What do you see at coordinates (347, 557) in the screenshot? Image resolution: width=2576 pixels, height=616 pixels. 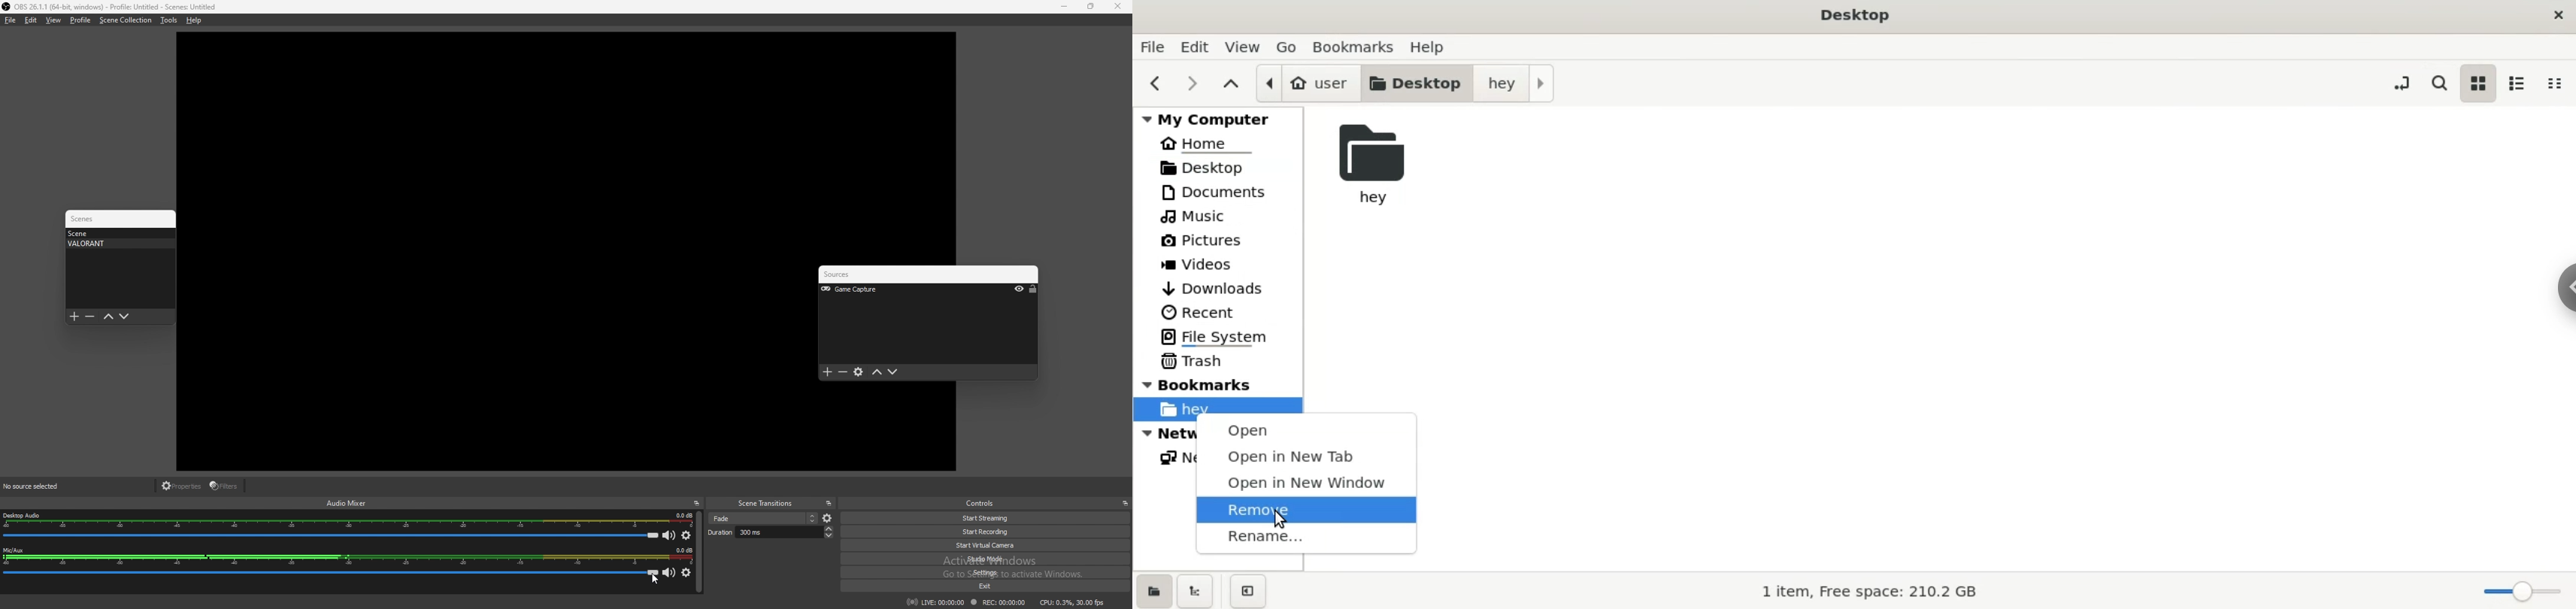 I see `mic/aux` at bounding box center [347, 557].